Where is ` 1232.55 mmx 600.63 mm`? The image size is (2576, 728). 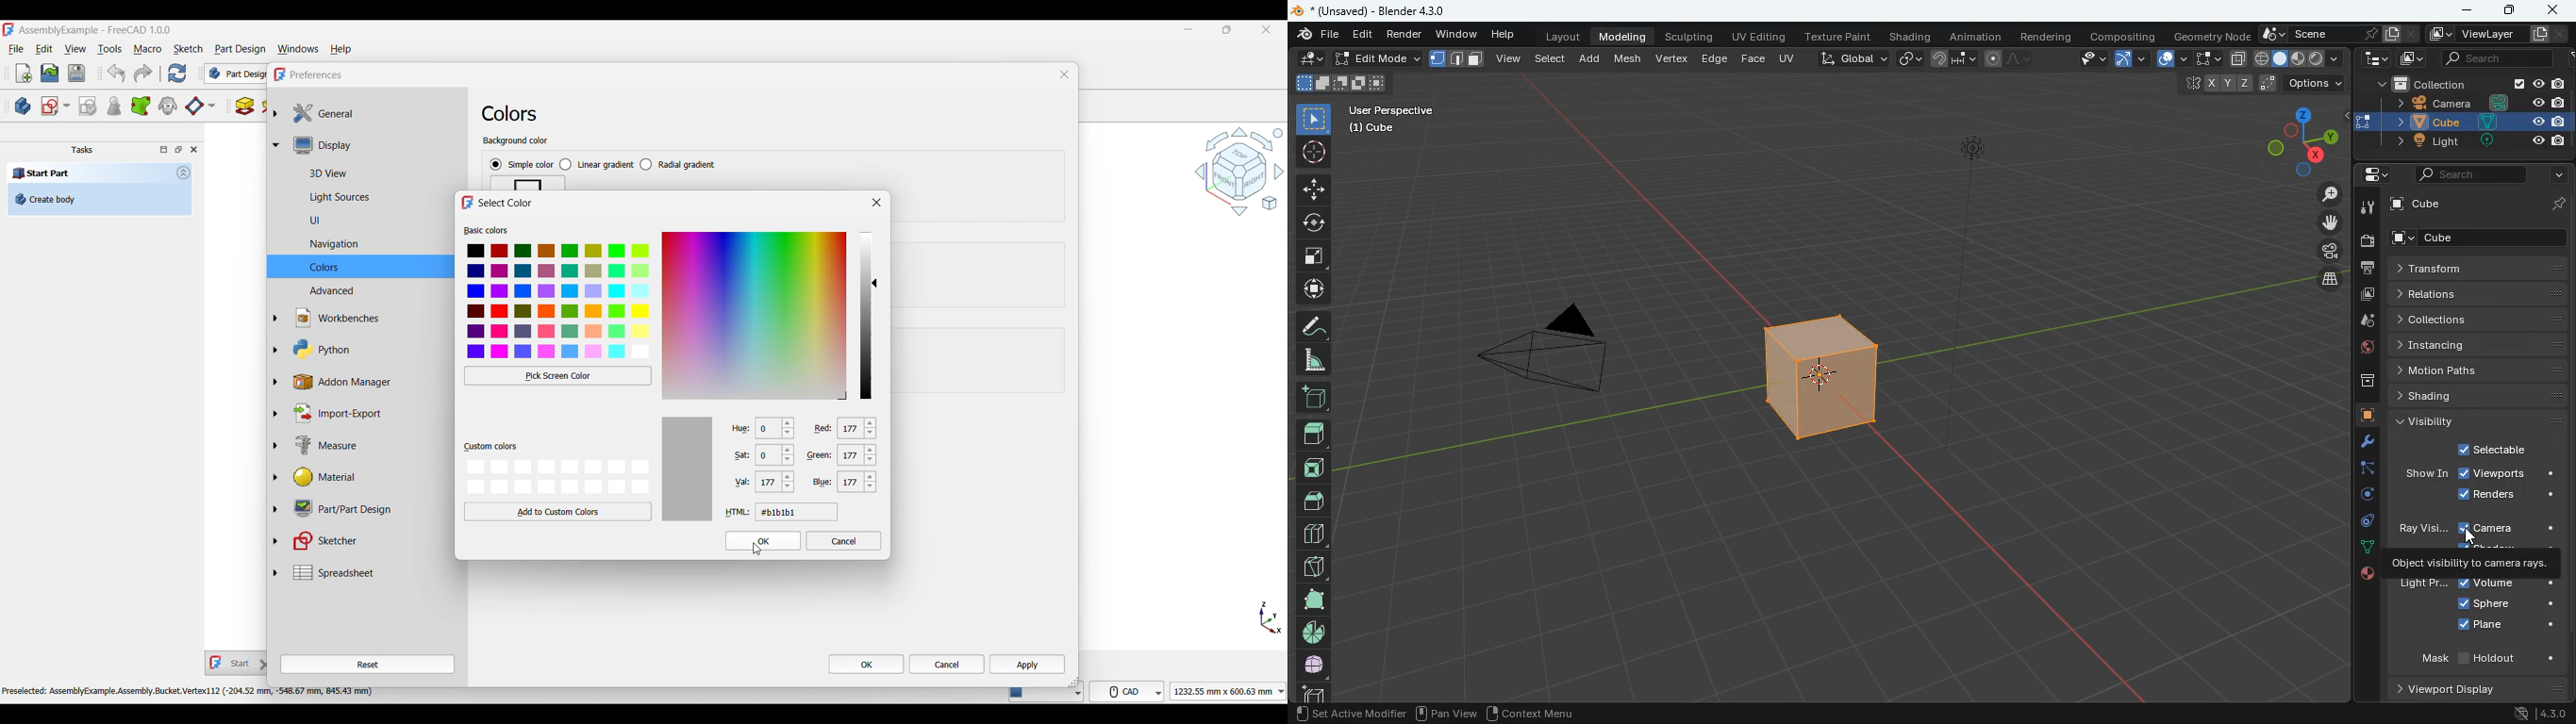
 1232.55 mmx 600.63 mm is located at coordinates (1231, 691).